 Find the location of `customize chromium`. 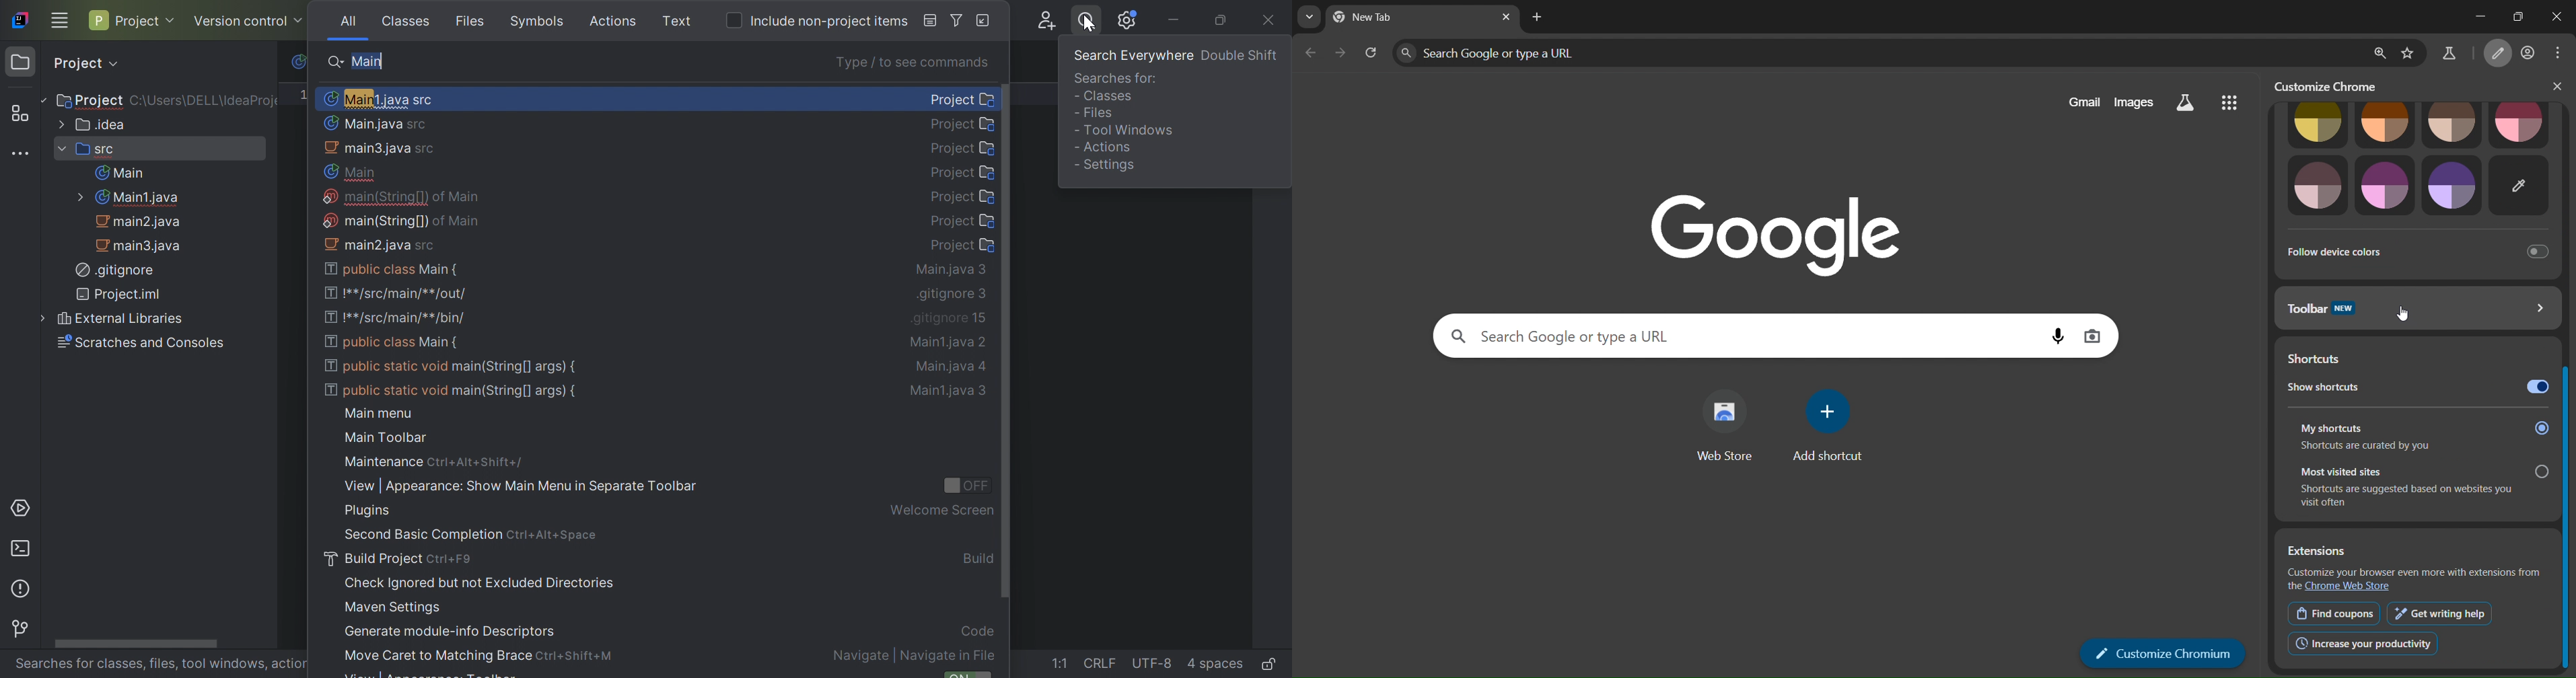

customize chromium is located at coordinates (2164, 653).